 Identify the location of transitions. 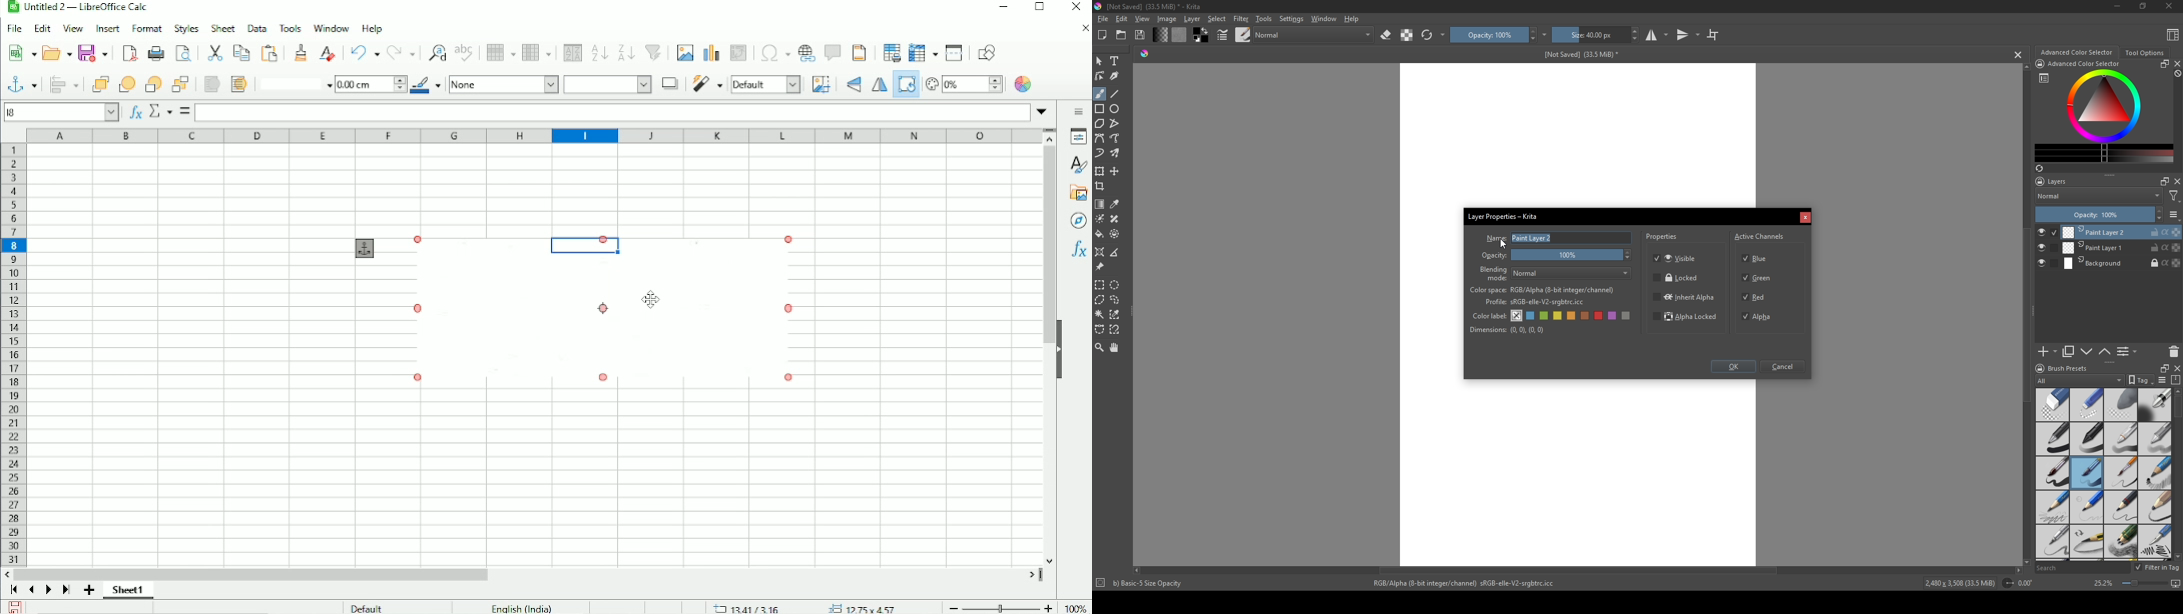
(1688, 35).